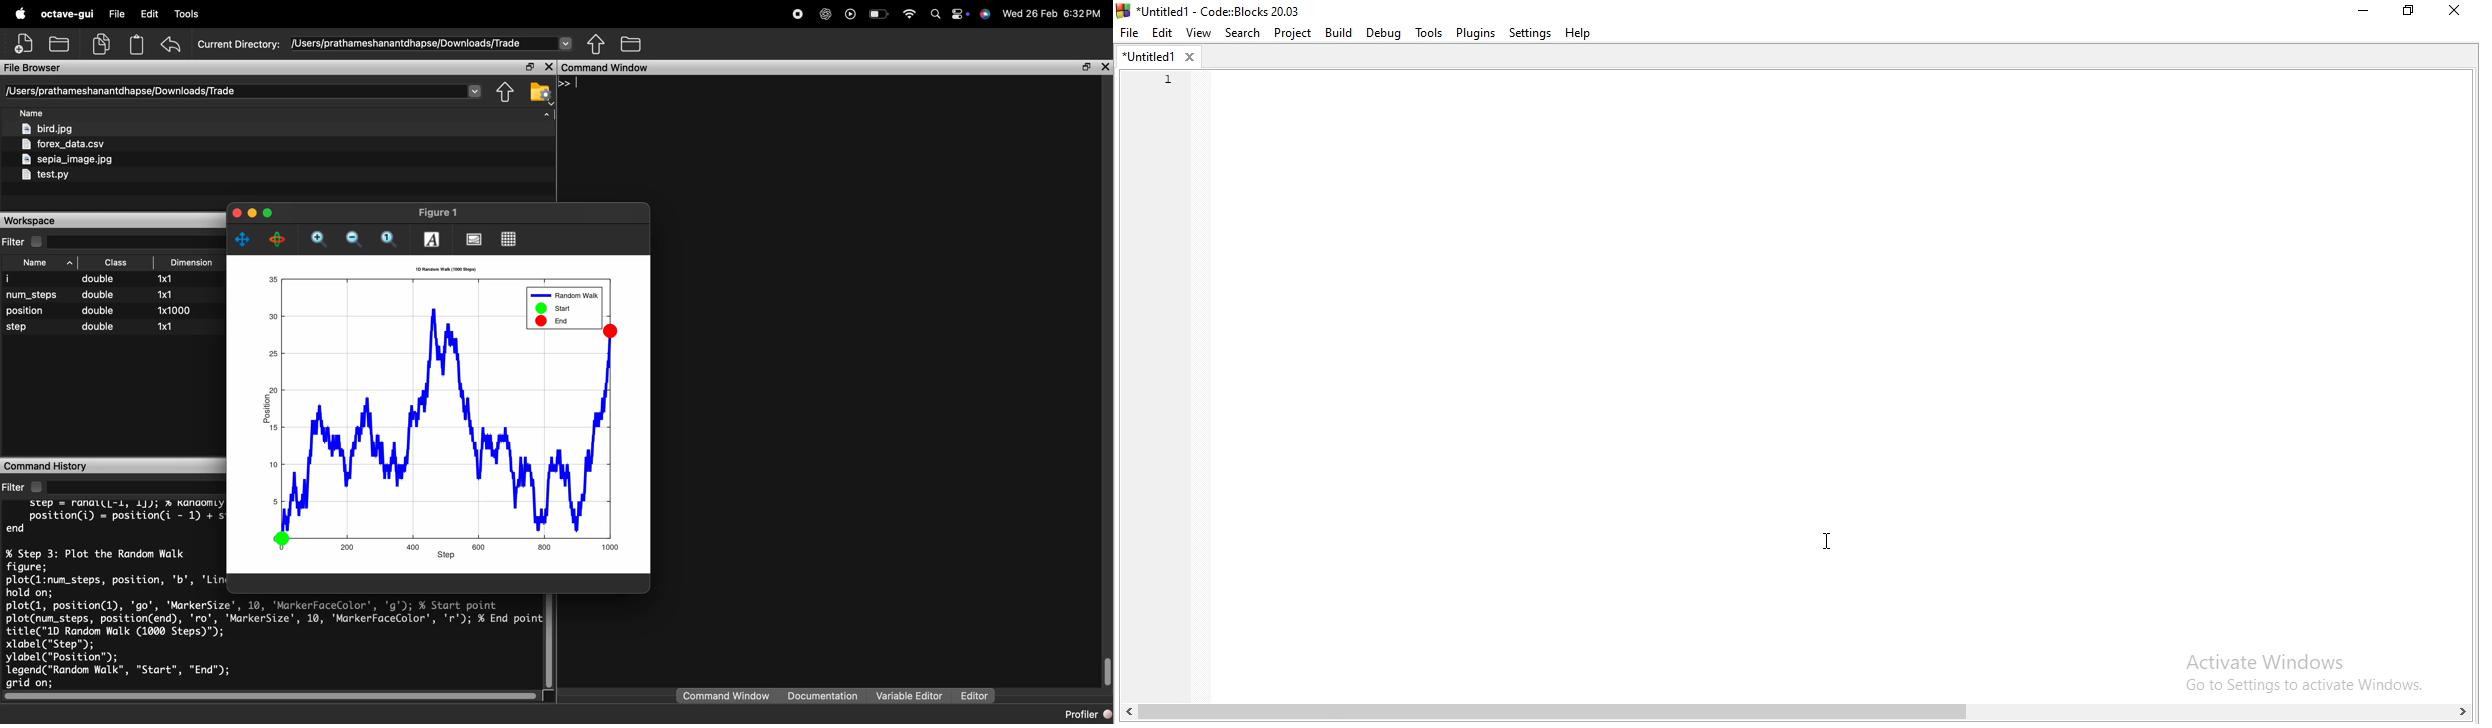 Image resolution: width=2492 pixels, height=728 pixels. What do you see at coordinates (1383, 31) in the screenshot?
I see `Debug ` at bounding box center [1383, 31].